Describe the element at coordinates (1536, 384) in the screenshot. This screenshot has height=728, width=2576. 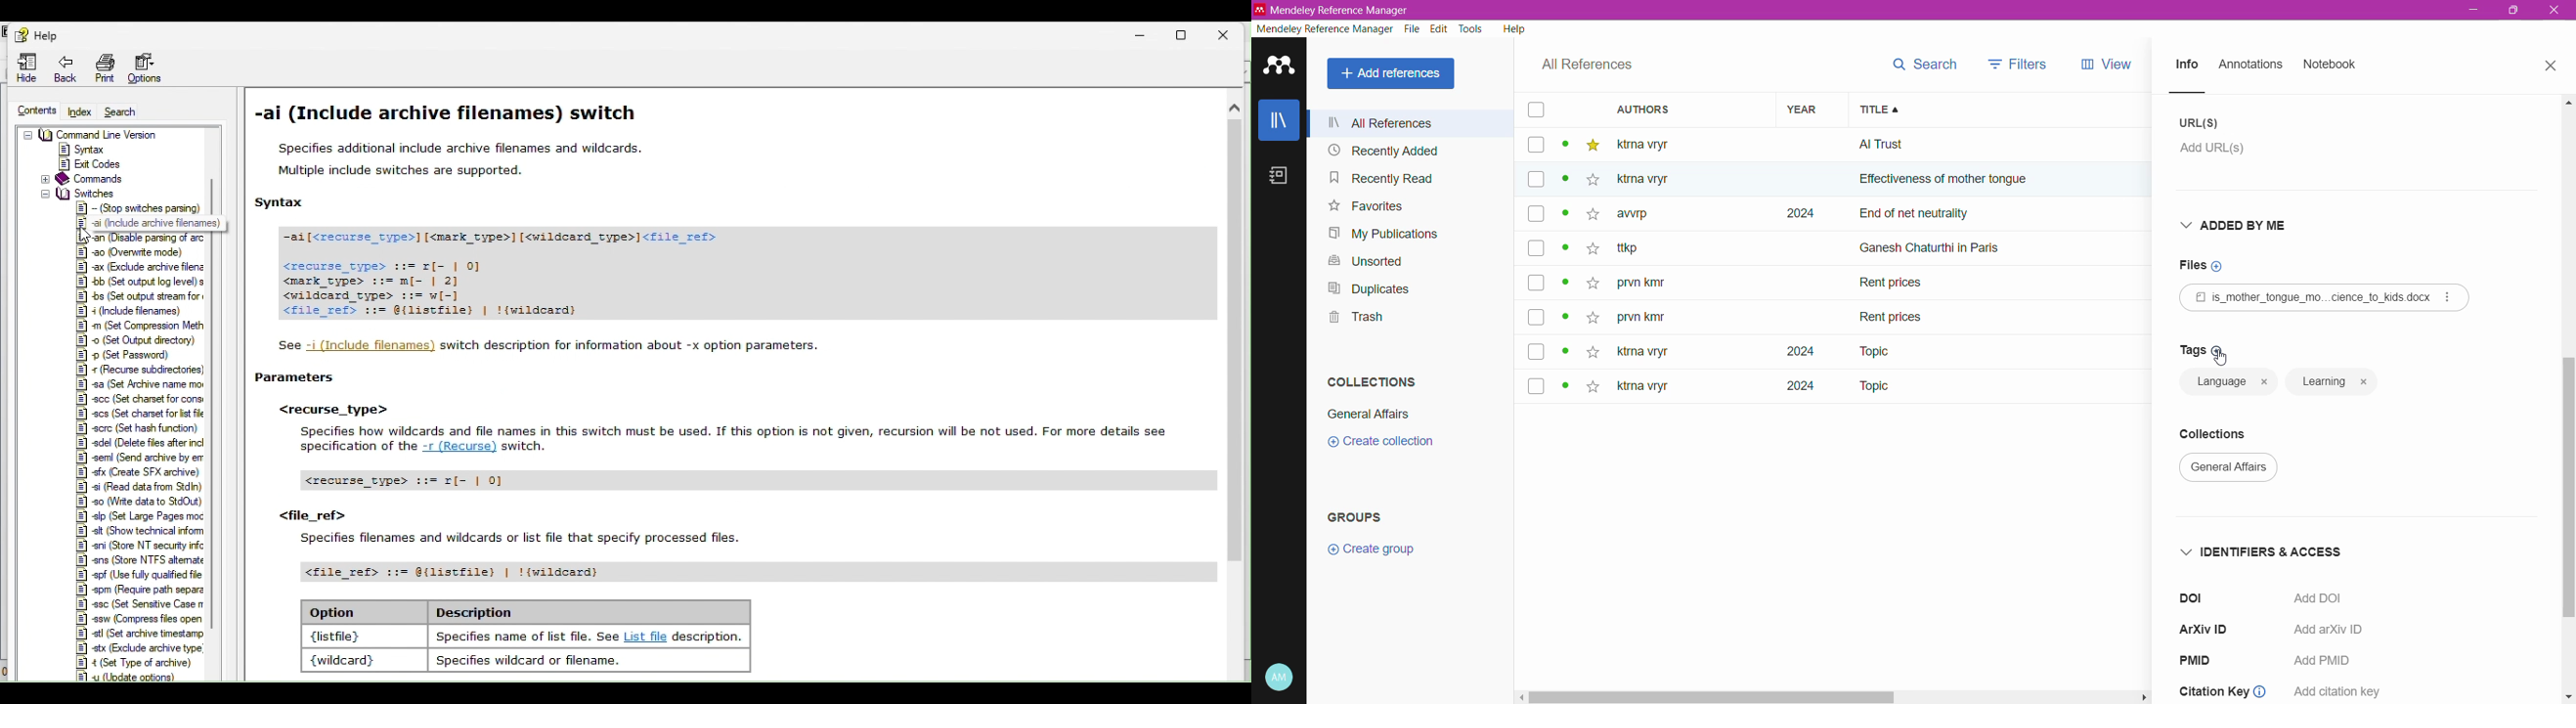
I see `box` at that location.